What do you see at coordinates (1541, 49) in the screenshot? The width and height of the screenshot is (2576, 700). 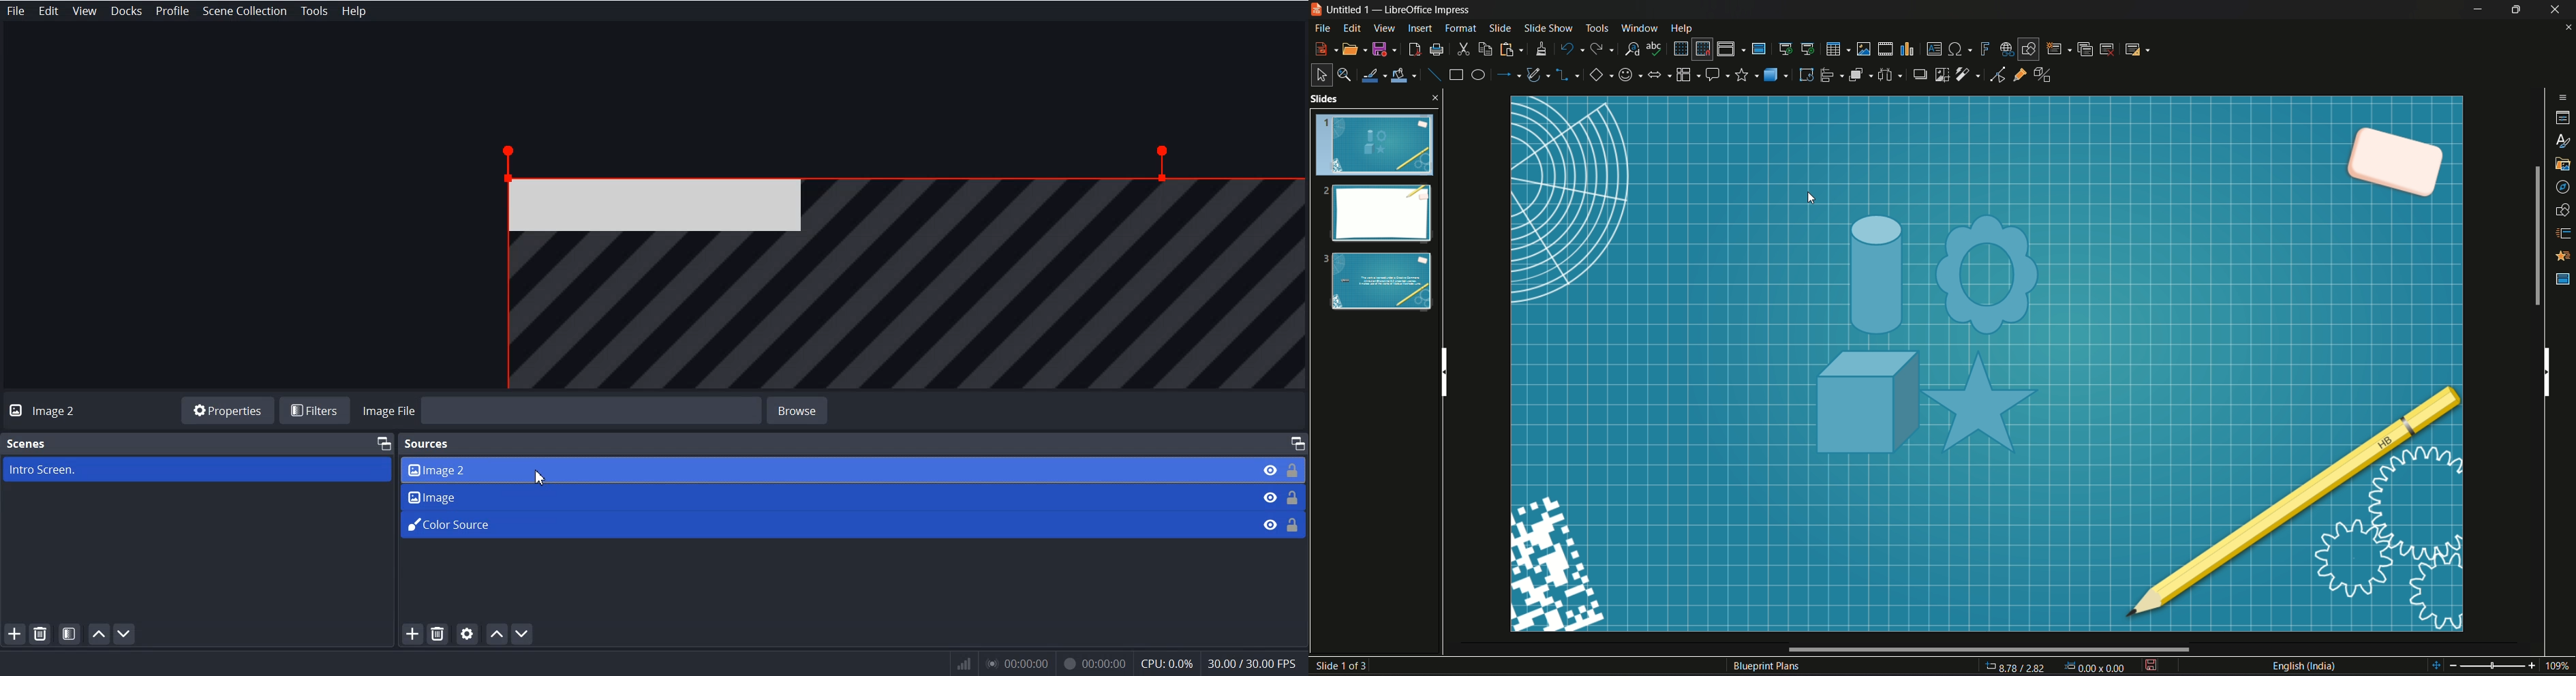 I see `clone formatting` at bounding box center [1541, 49].